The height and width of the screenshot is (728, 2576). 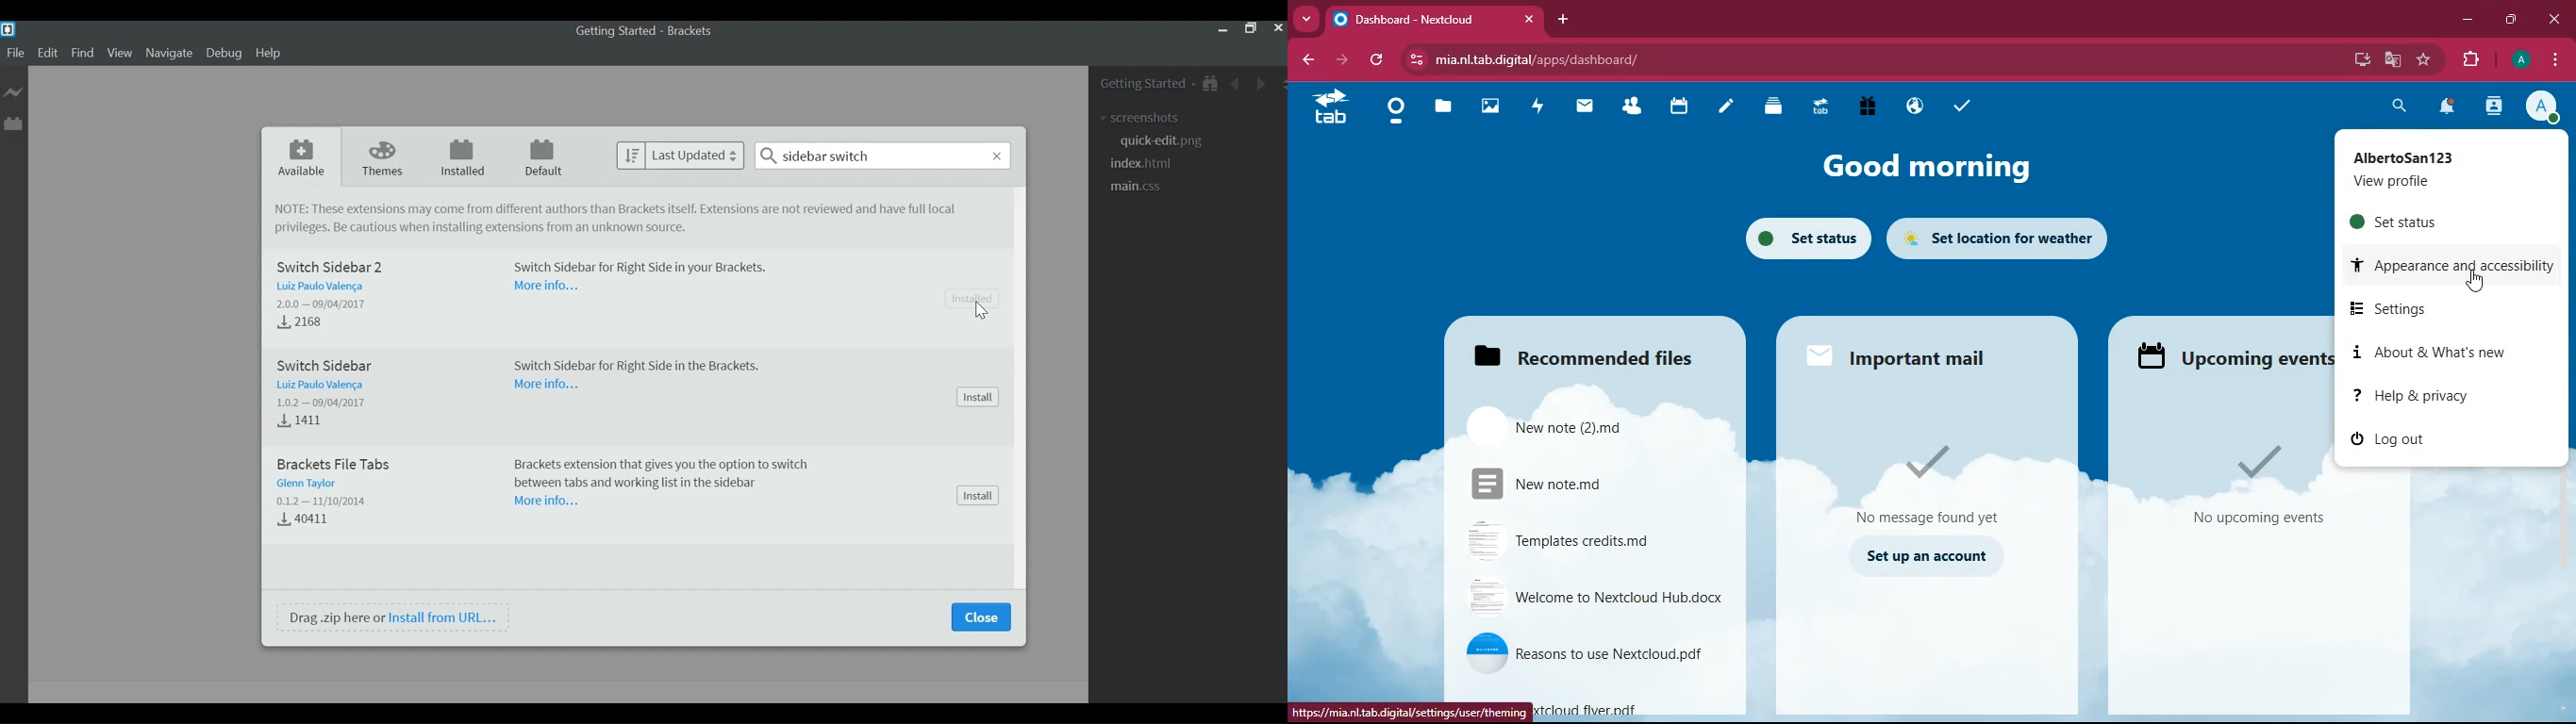 I want to click on Install from URL, so click(x=445, y=617).